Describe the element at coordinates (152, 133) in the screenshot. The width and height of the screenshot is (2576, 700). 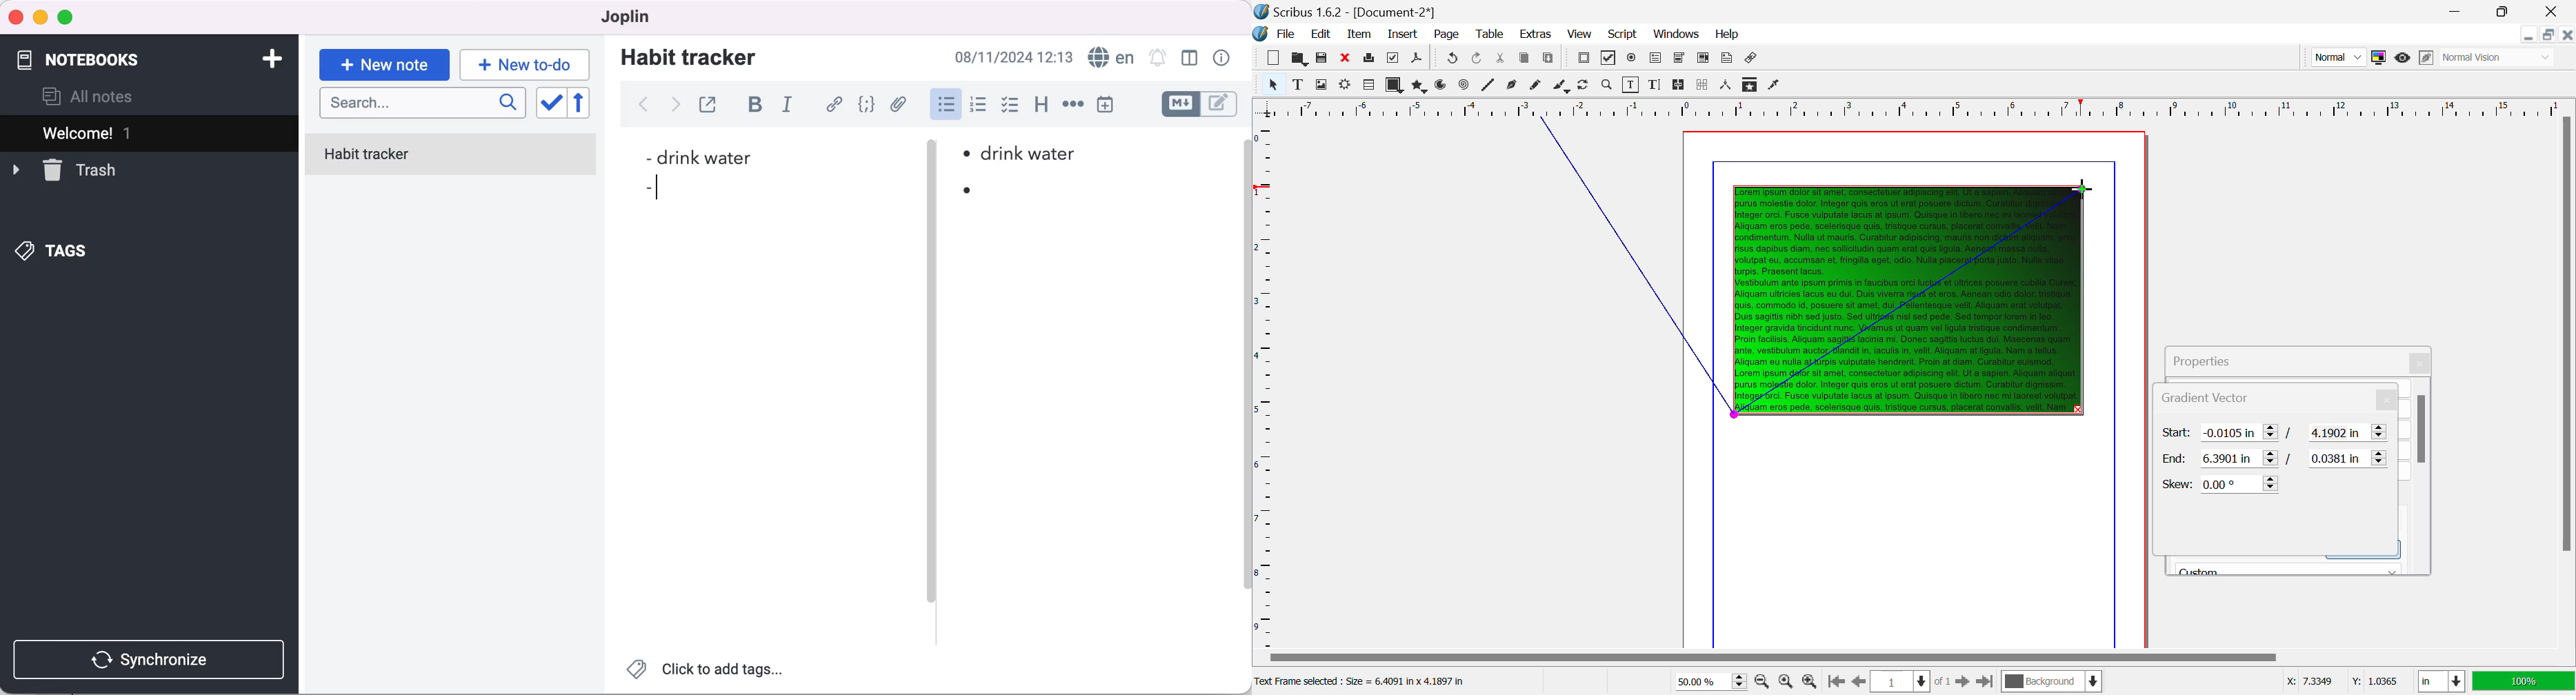
I see `welcome 1` at that location.